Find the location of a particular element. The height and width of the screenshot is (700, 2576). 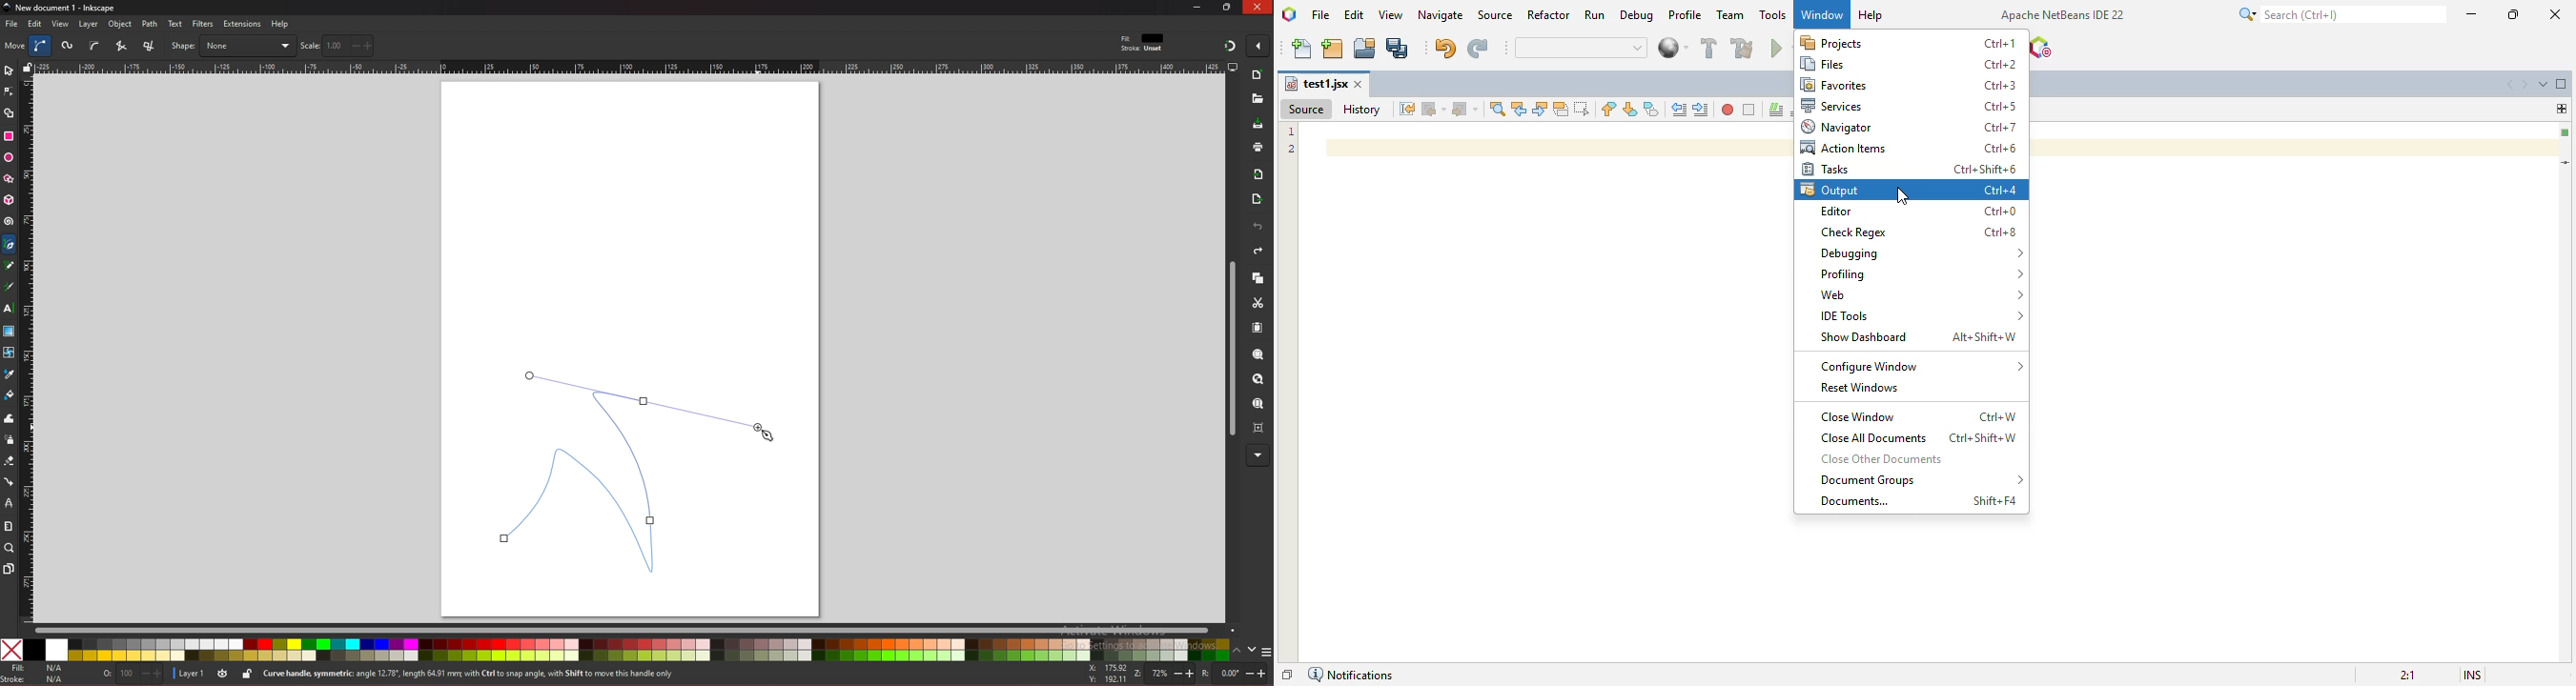

toggle rectangular selection is located at coordinates (1581, 108).